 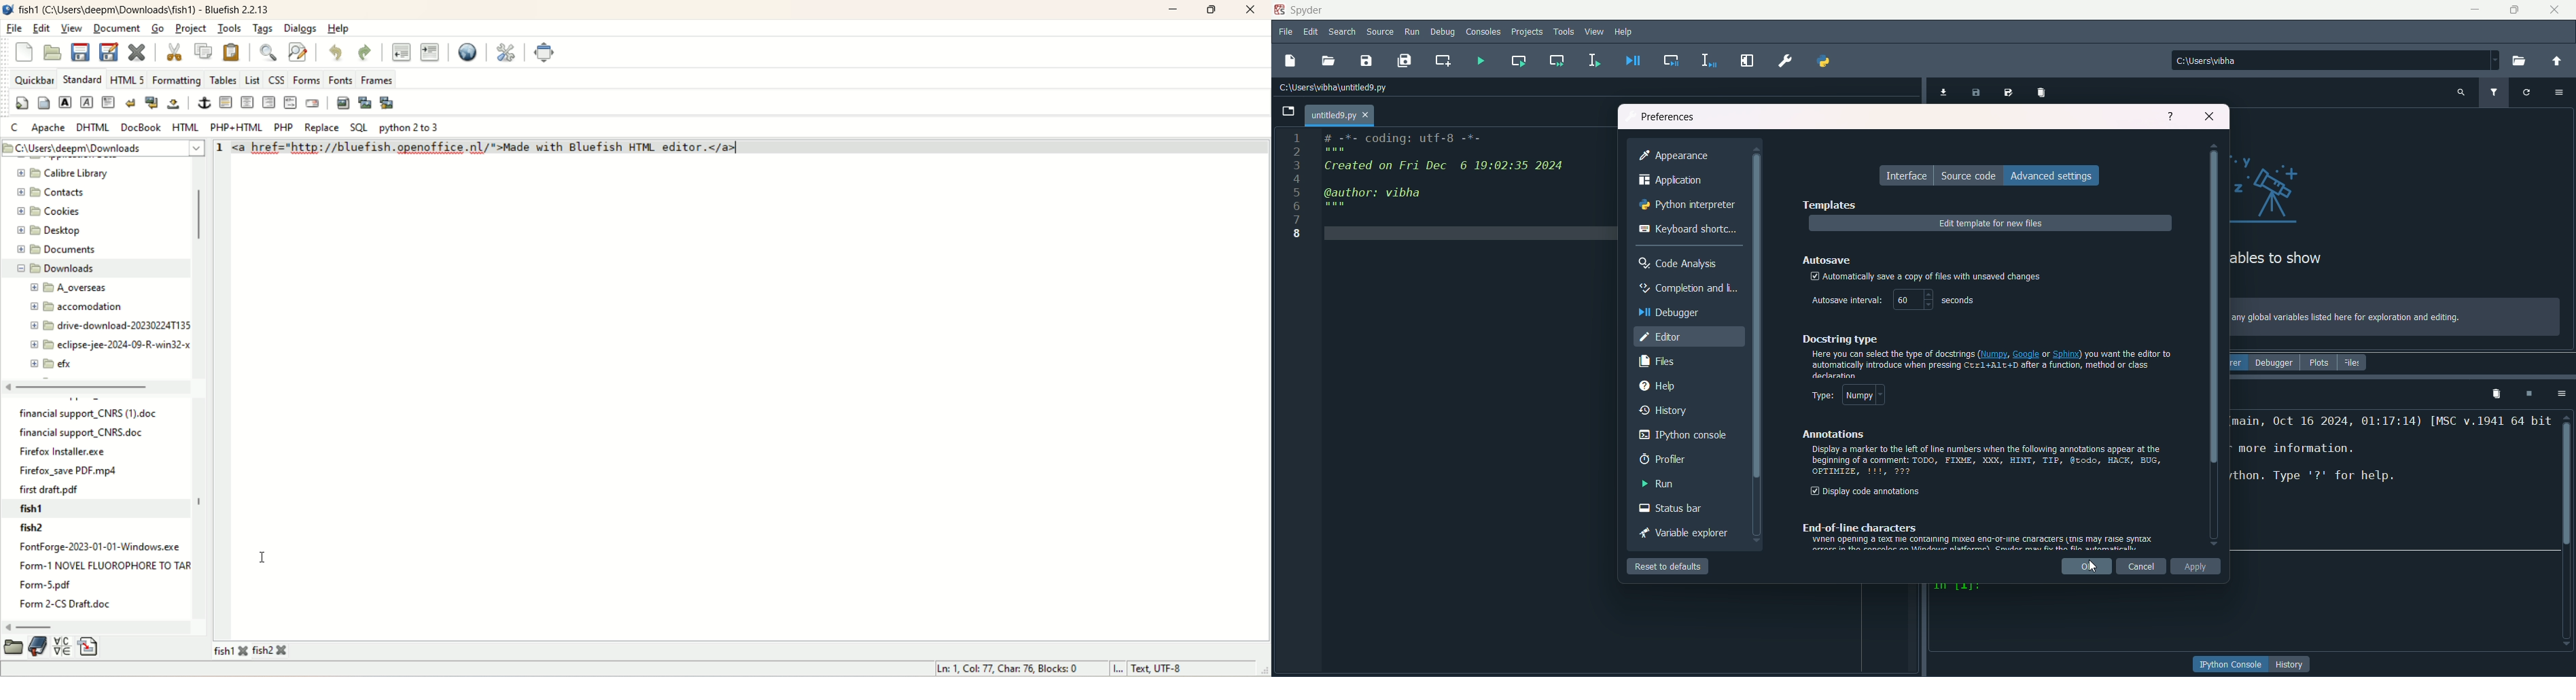 I want to click on project, so click(x=190, y=28).